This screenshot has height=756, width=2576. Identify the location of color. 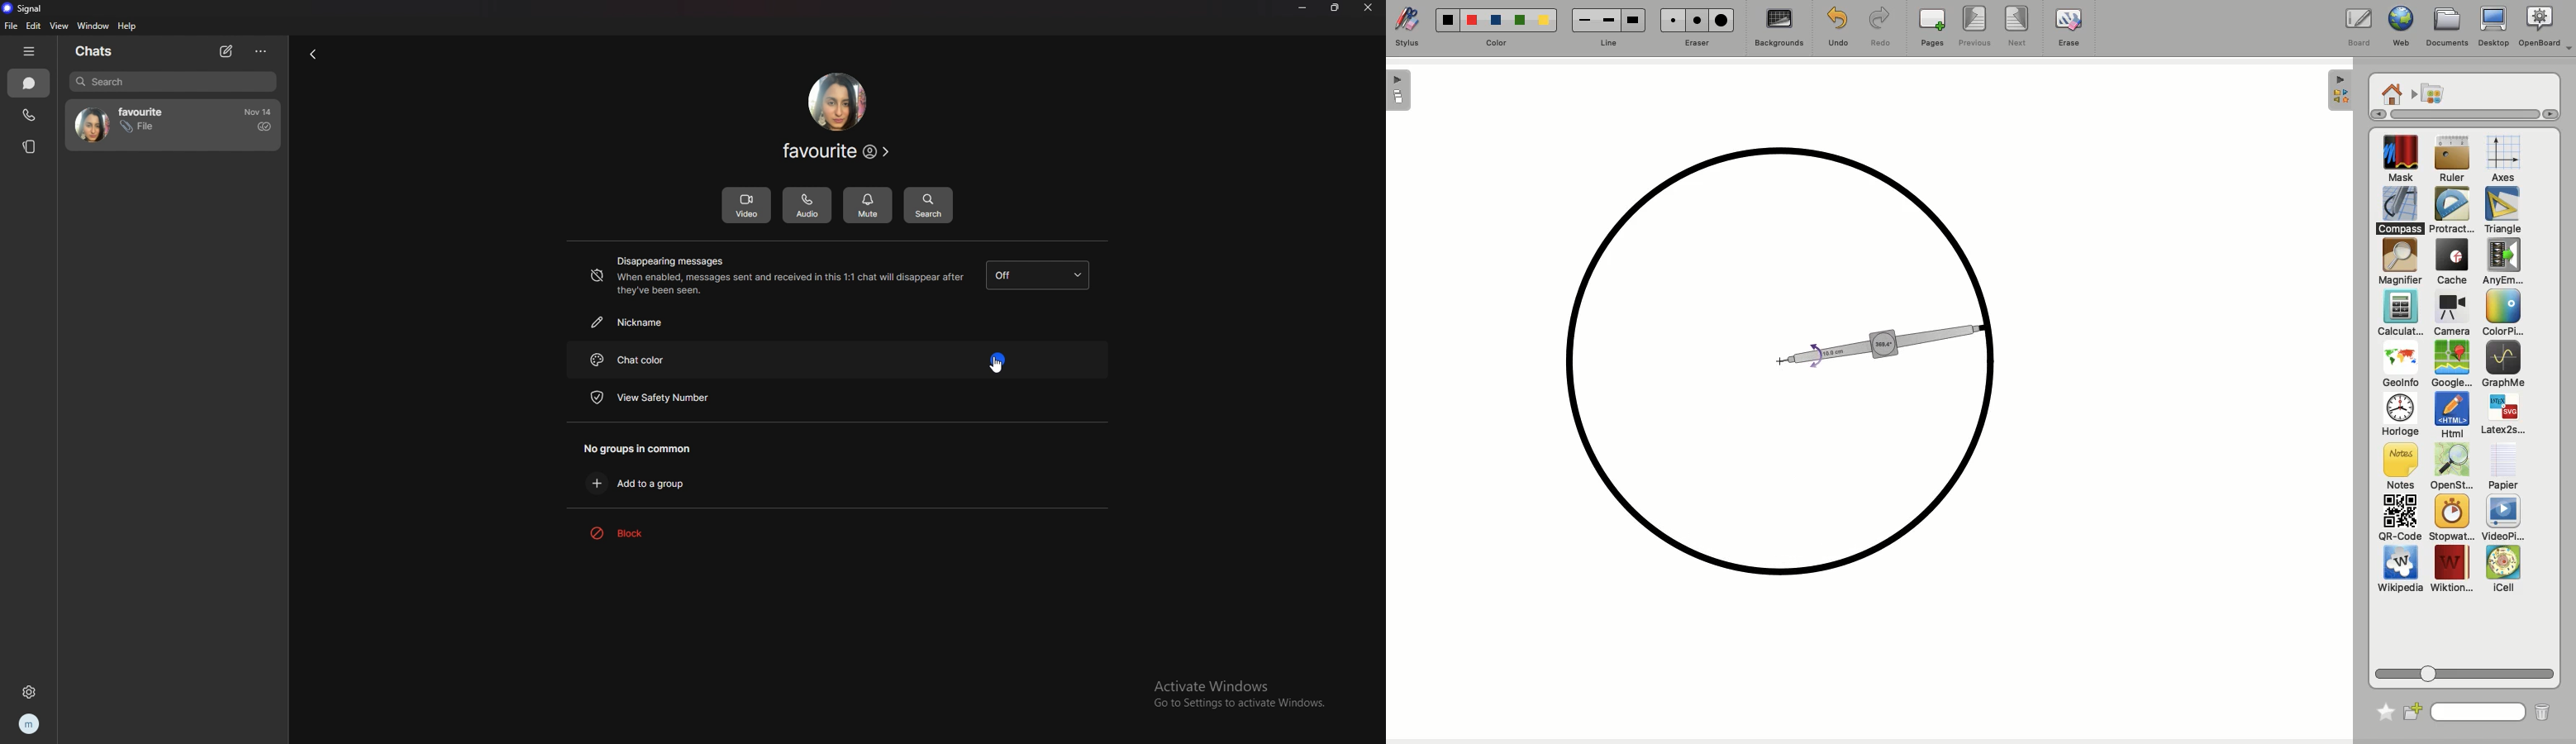
(1496, 42).